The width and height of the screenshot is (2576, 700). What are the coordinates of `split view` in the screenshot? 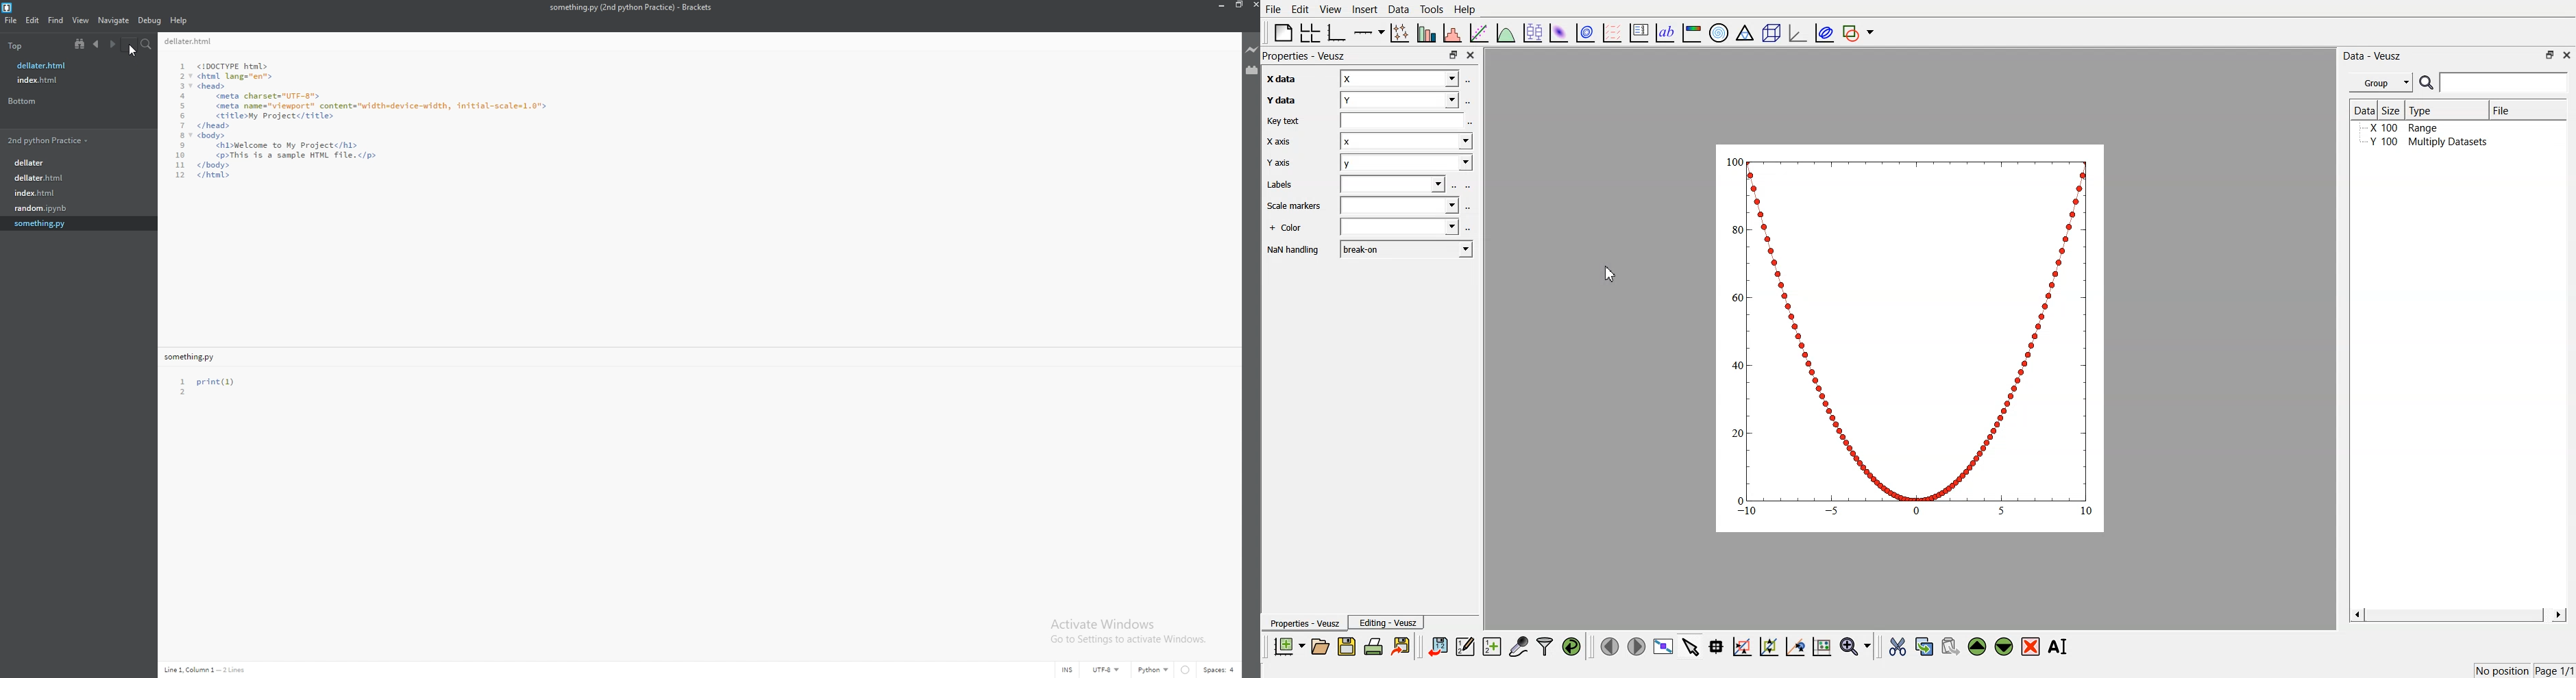 It's located at (129, 43).